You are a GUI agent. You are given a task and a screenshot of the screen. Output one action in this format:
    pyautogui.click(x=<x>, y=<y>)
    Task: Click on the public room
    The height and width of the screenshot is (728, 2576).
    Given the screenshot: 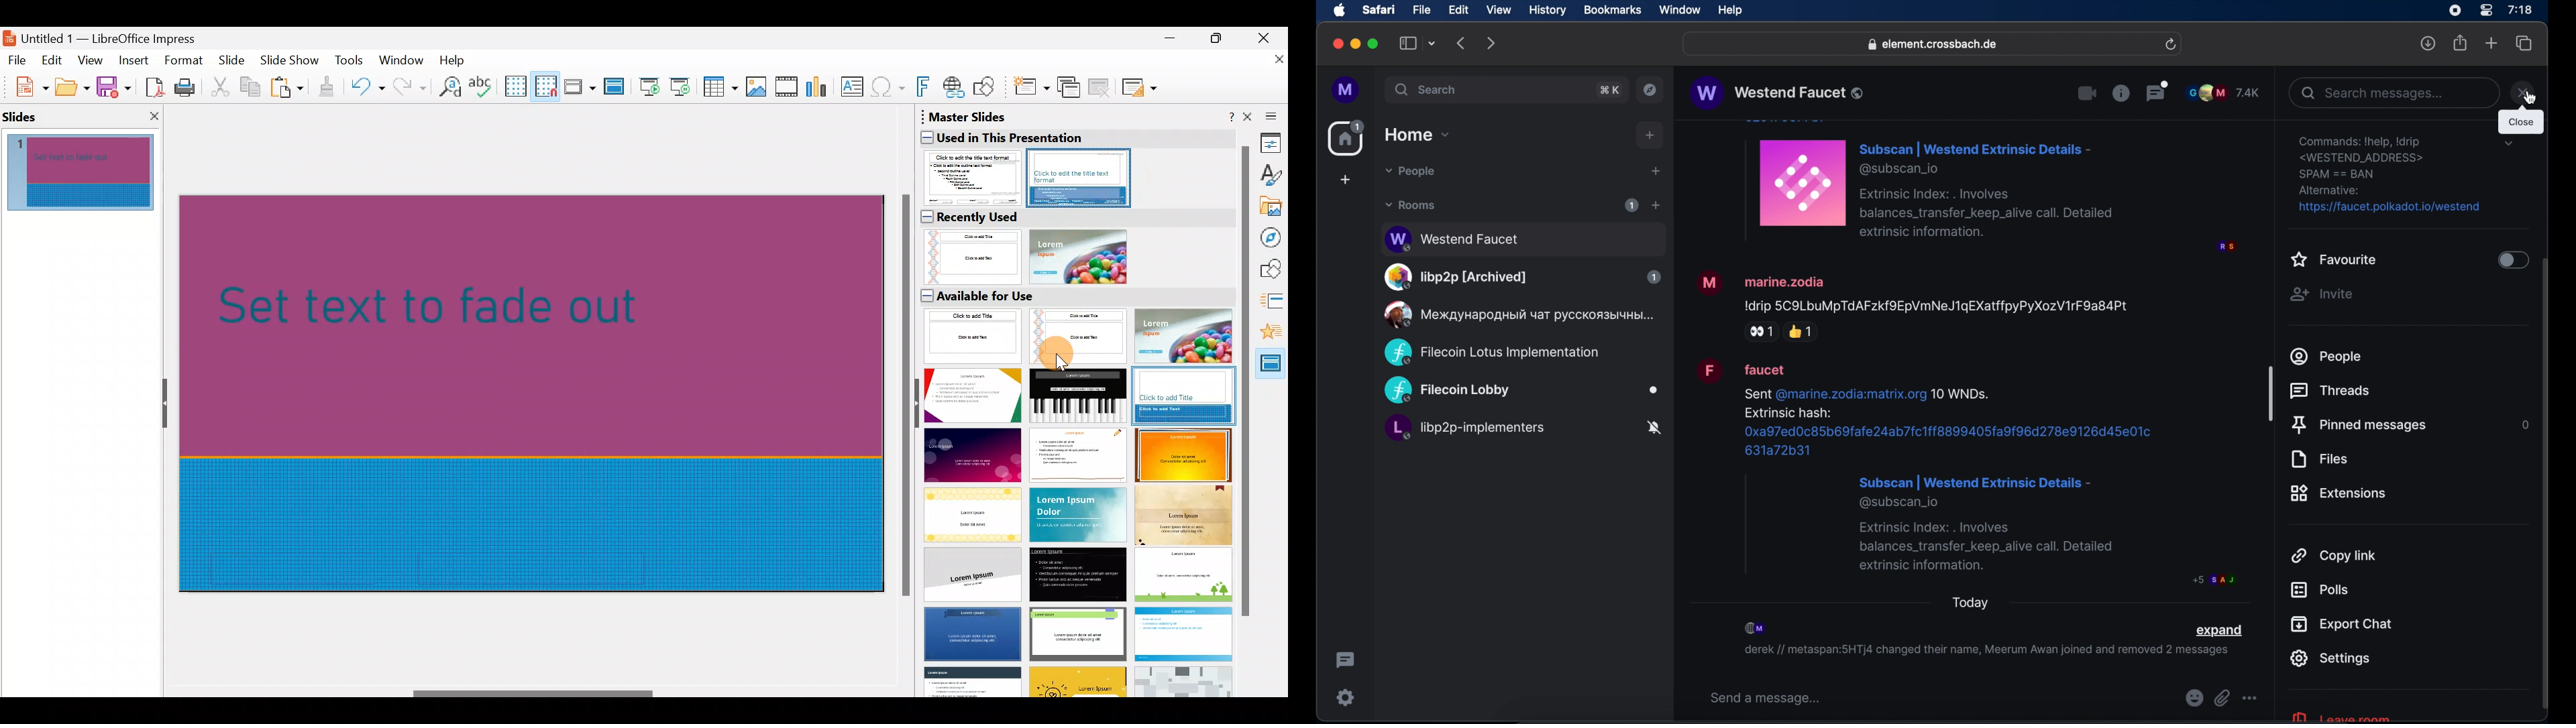 What is the action you would take?
    pyautogui.click(x=1522, y=237)
    